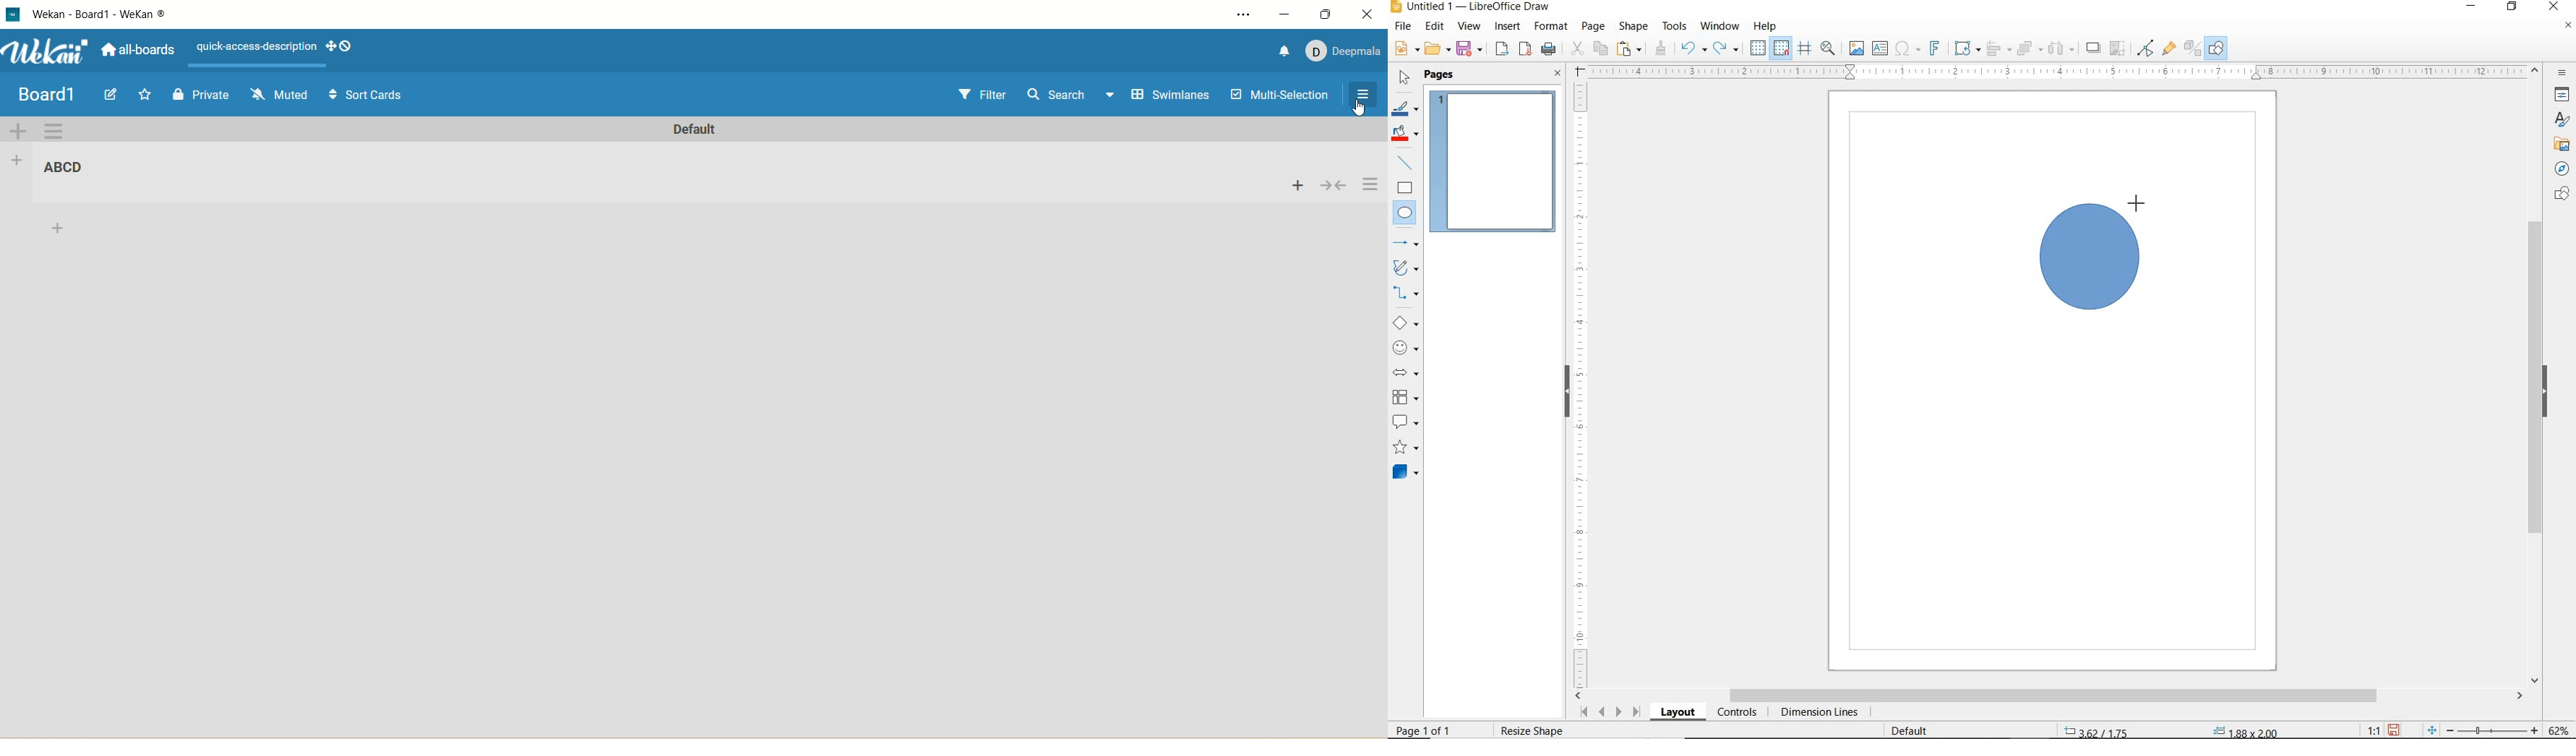  Describe the element at coordinates (2559, 728) in the screenshot. I see `ZOOM FACTOR` at that location.